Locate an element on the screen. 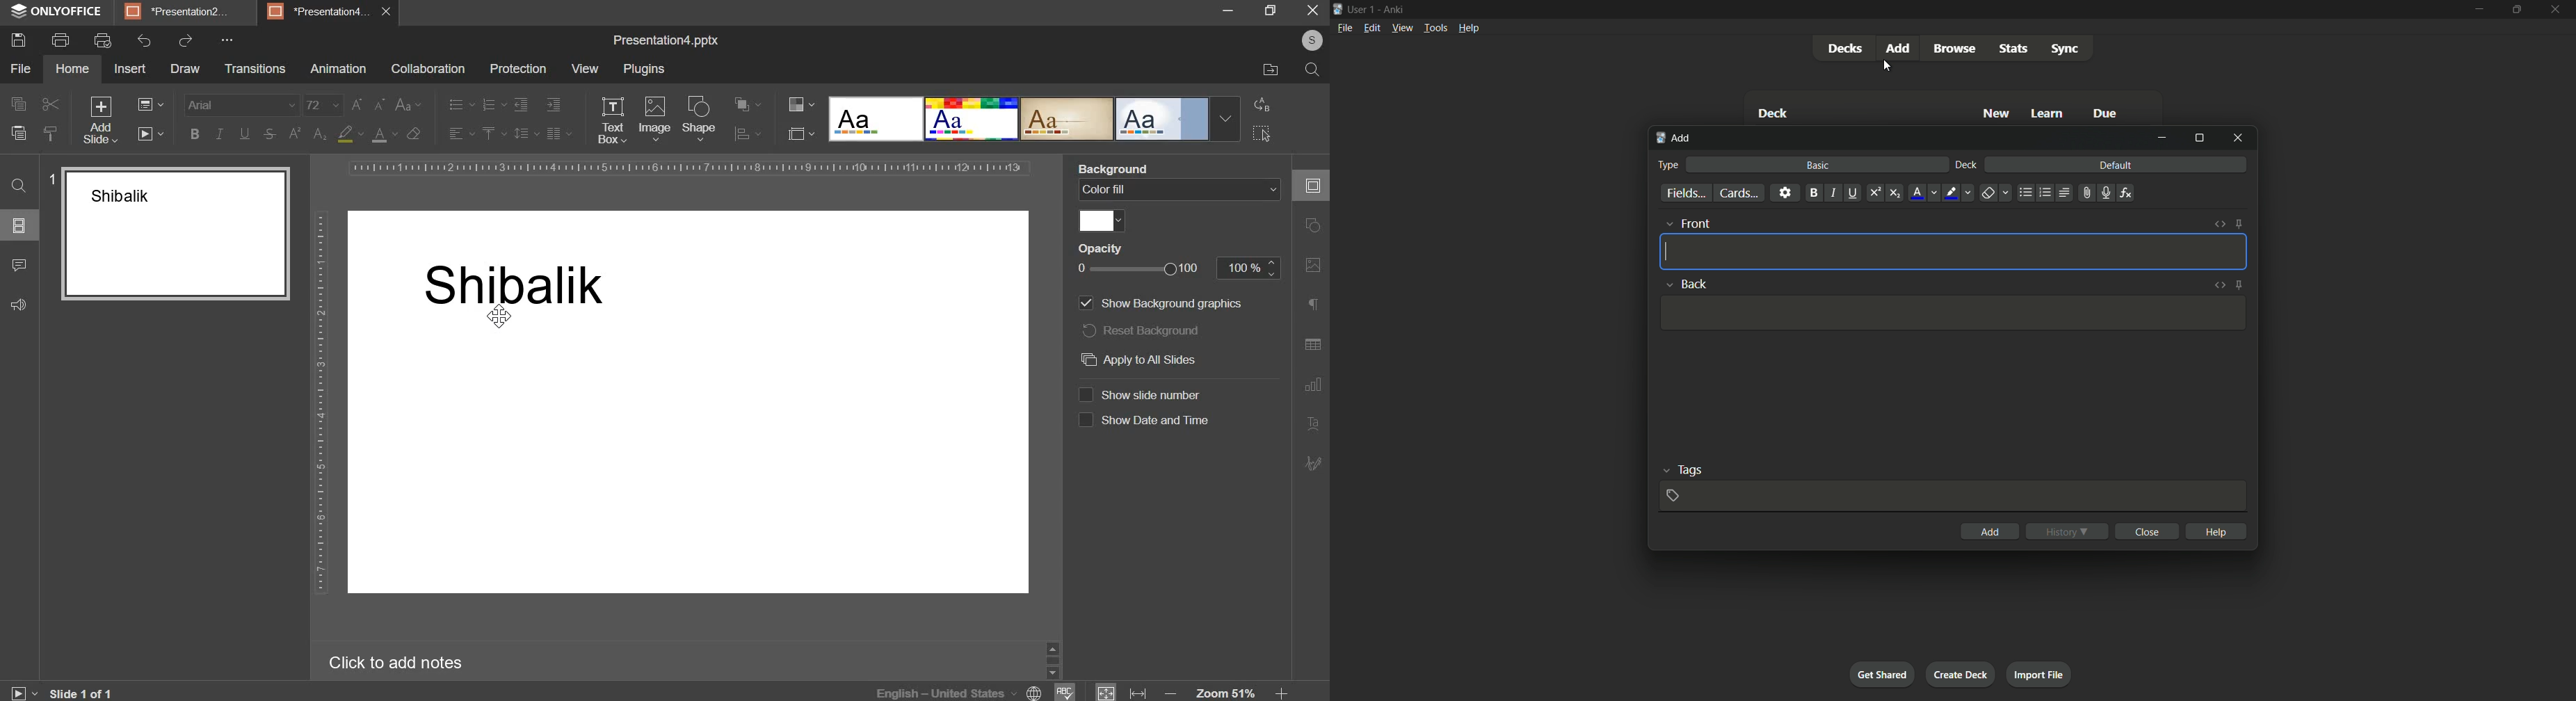 This screenshot has width=2576, height=728. Presentation2 is located at coordinates (184, 13).